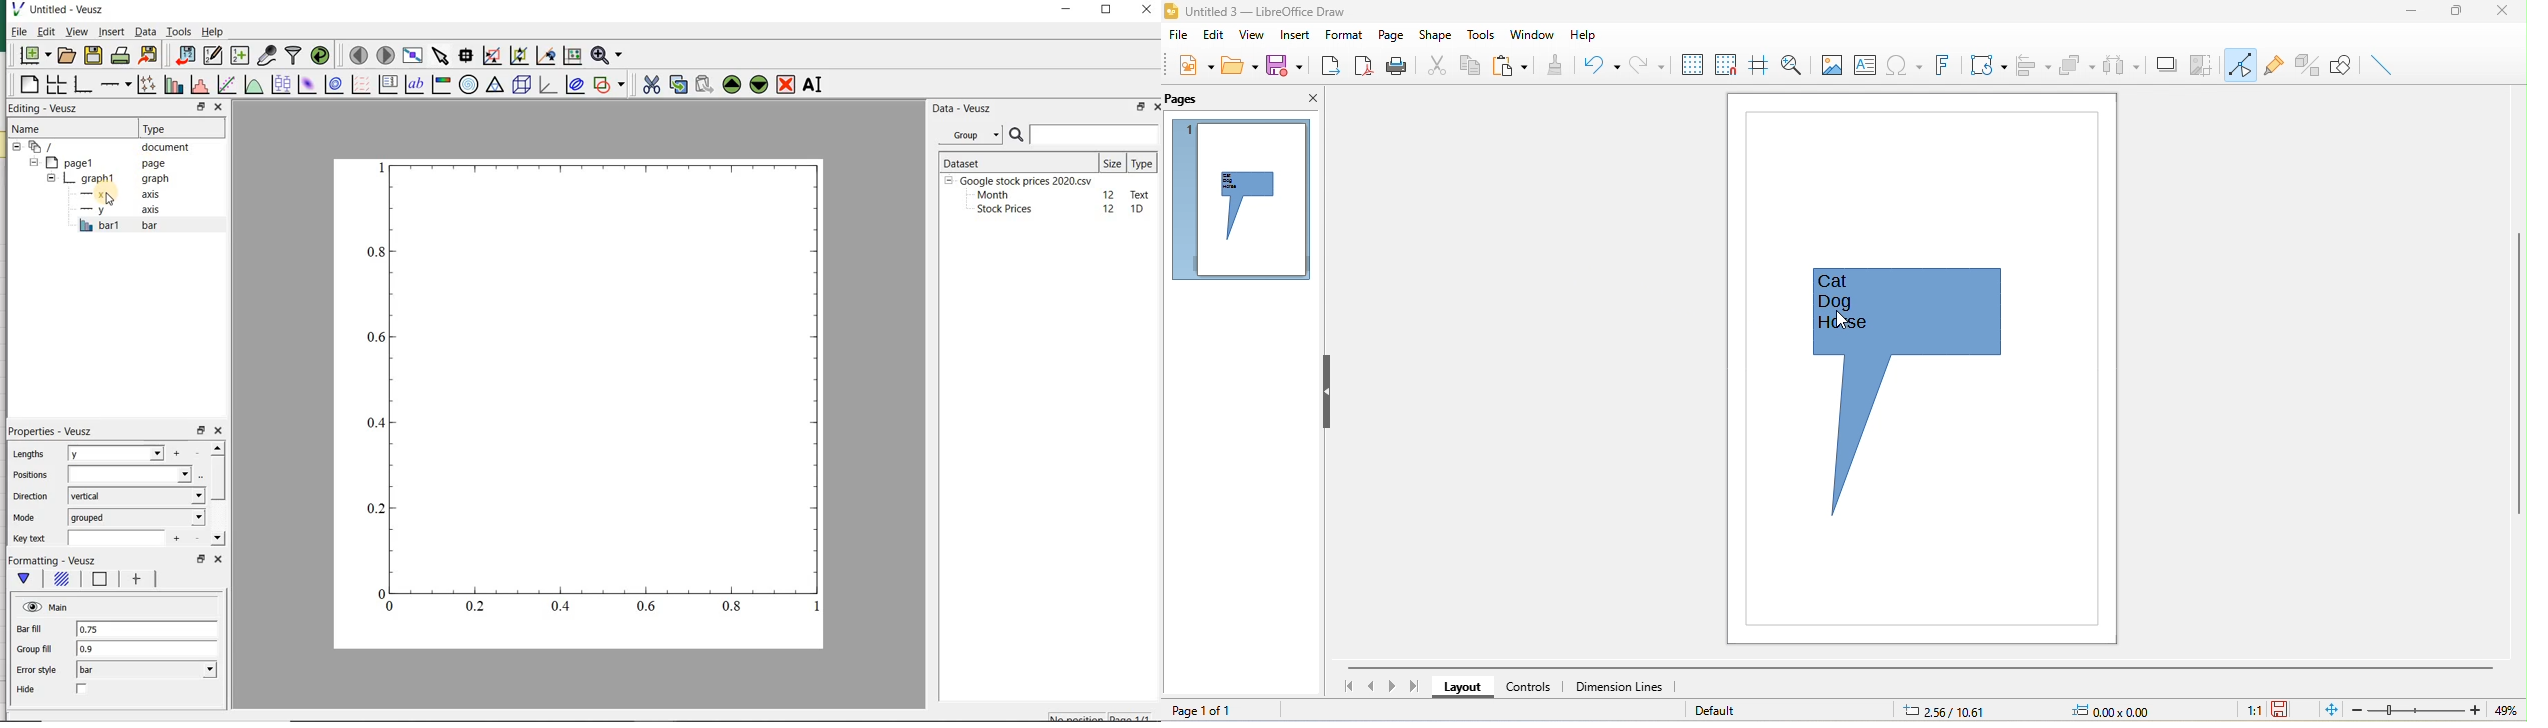 This screenshot has width=2548, height=728. Describe the element at coordinates (64, 10) in the screenshot. I see `Untitled-Veusz` at that location.